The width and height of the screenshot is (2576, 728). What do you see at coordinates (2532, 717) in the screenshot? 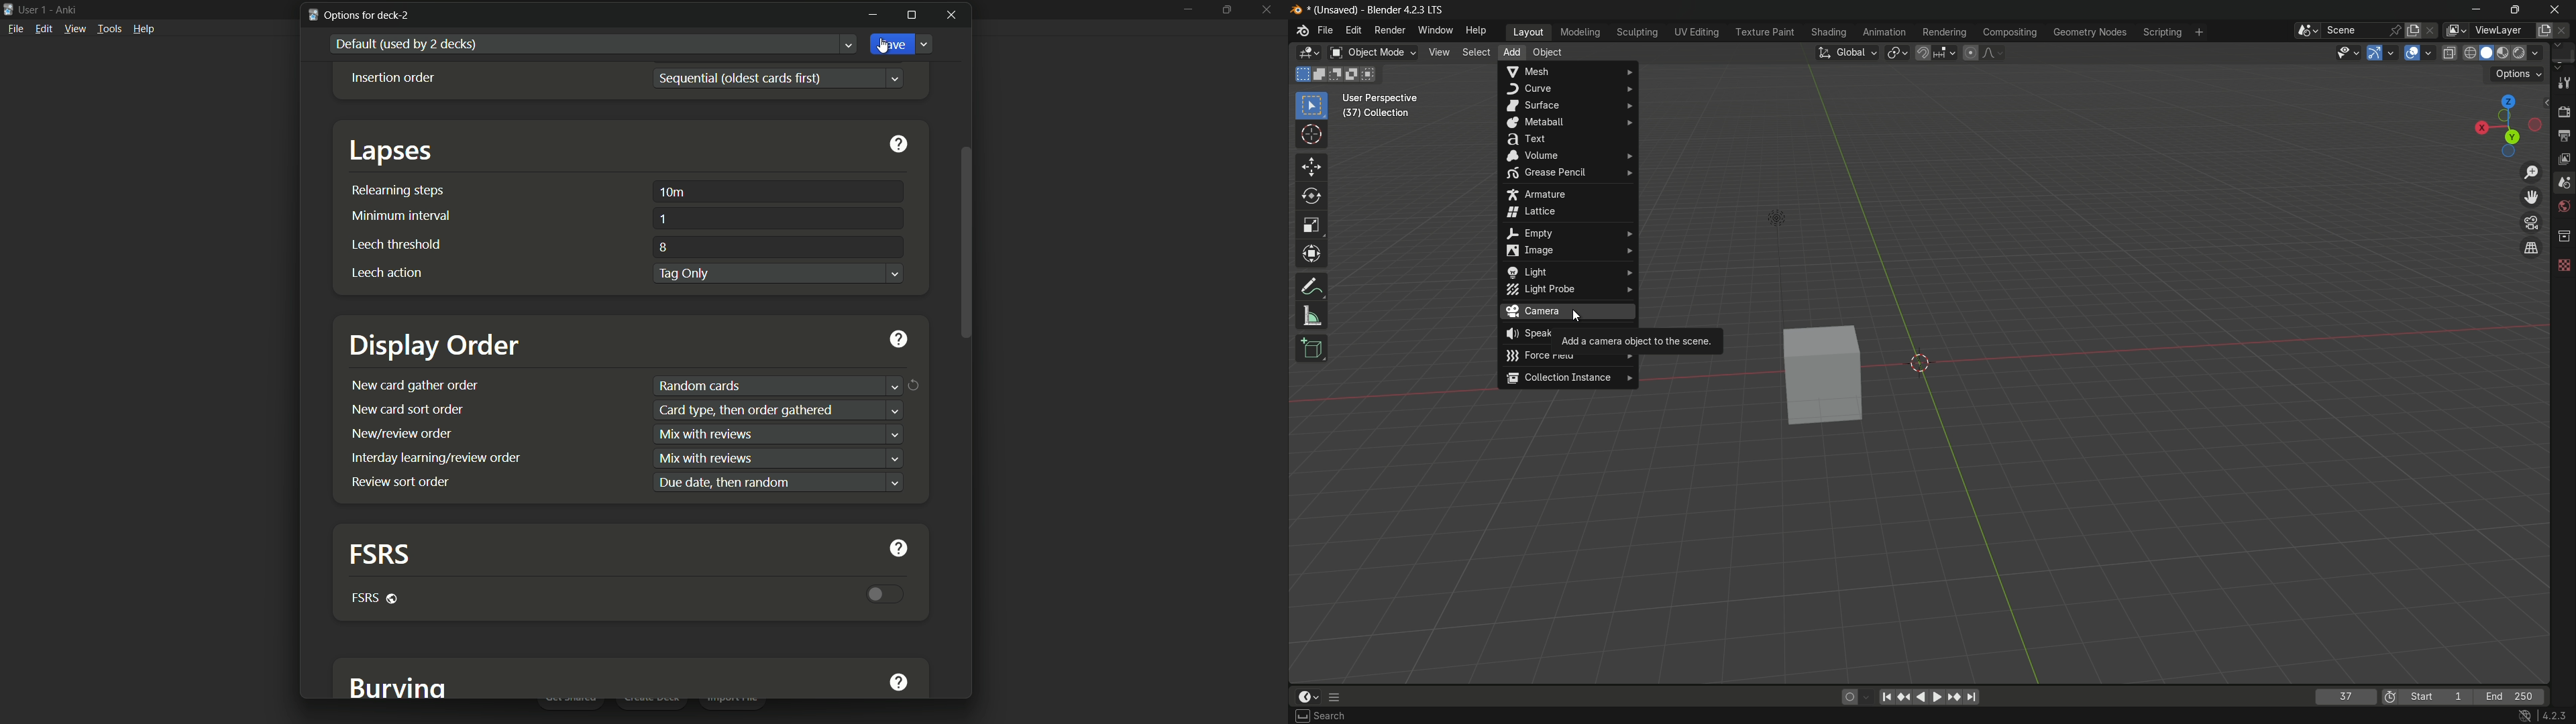
I see `4.2.3` at bounding box center [2532, 717].